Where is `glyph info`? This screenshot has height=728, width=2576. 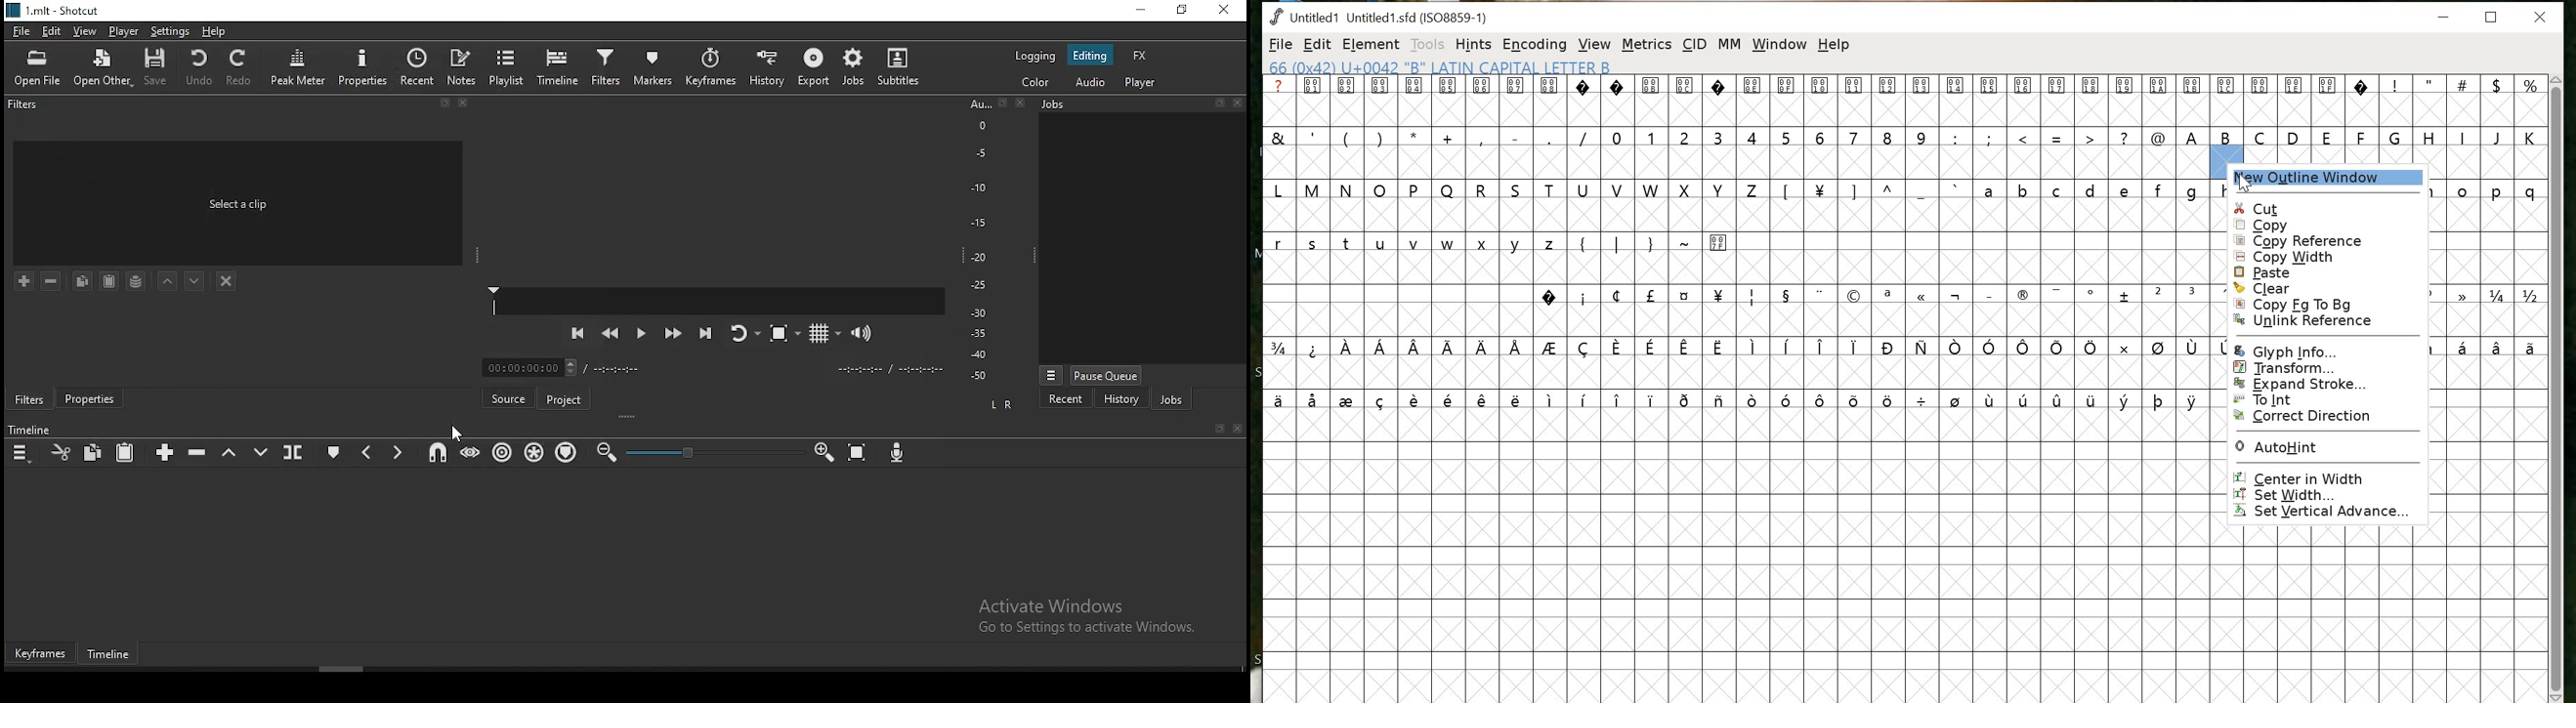 glyph info is located at coordinates (2327, 350).